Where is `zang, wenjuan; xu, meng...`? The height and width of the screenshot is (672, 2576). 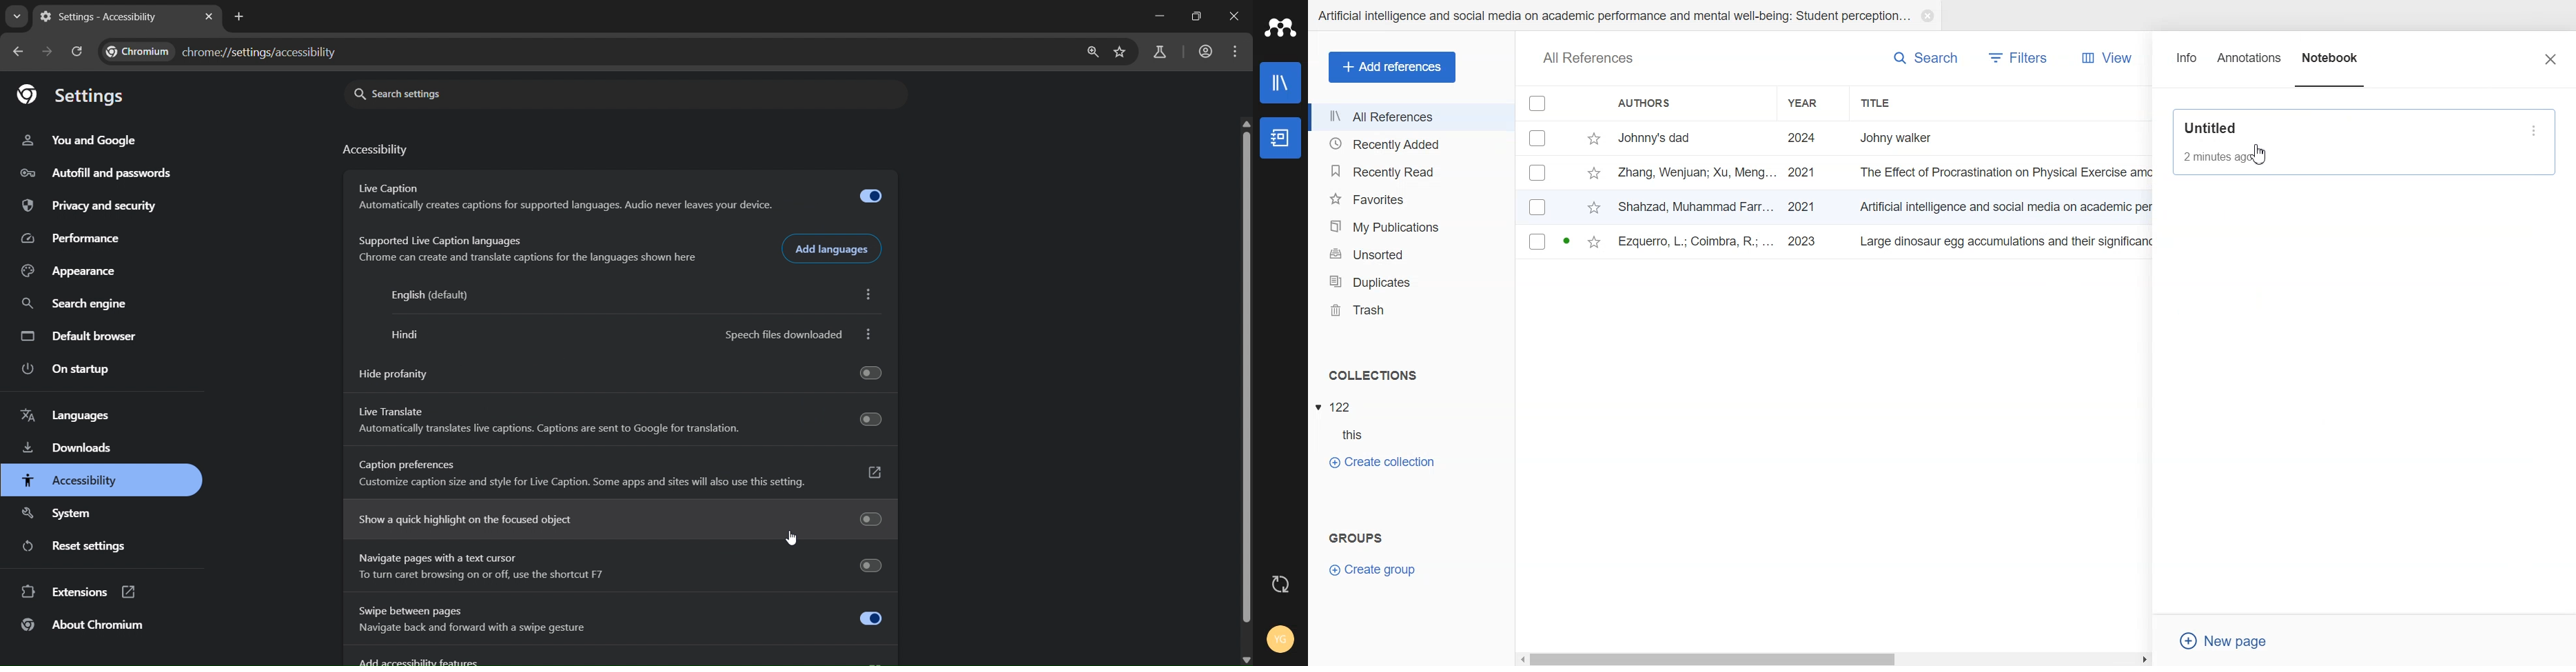
zang, wenjuan; xu, meng... is located at coordinates (1697, 172).